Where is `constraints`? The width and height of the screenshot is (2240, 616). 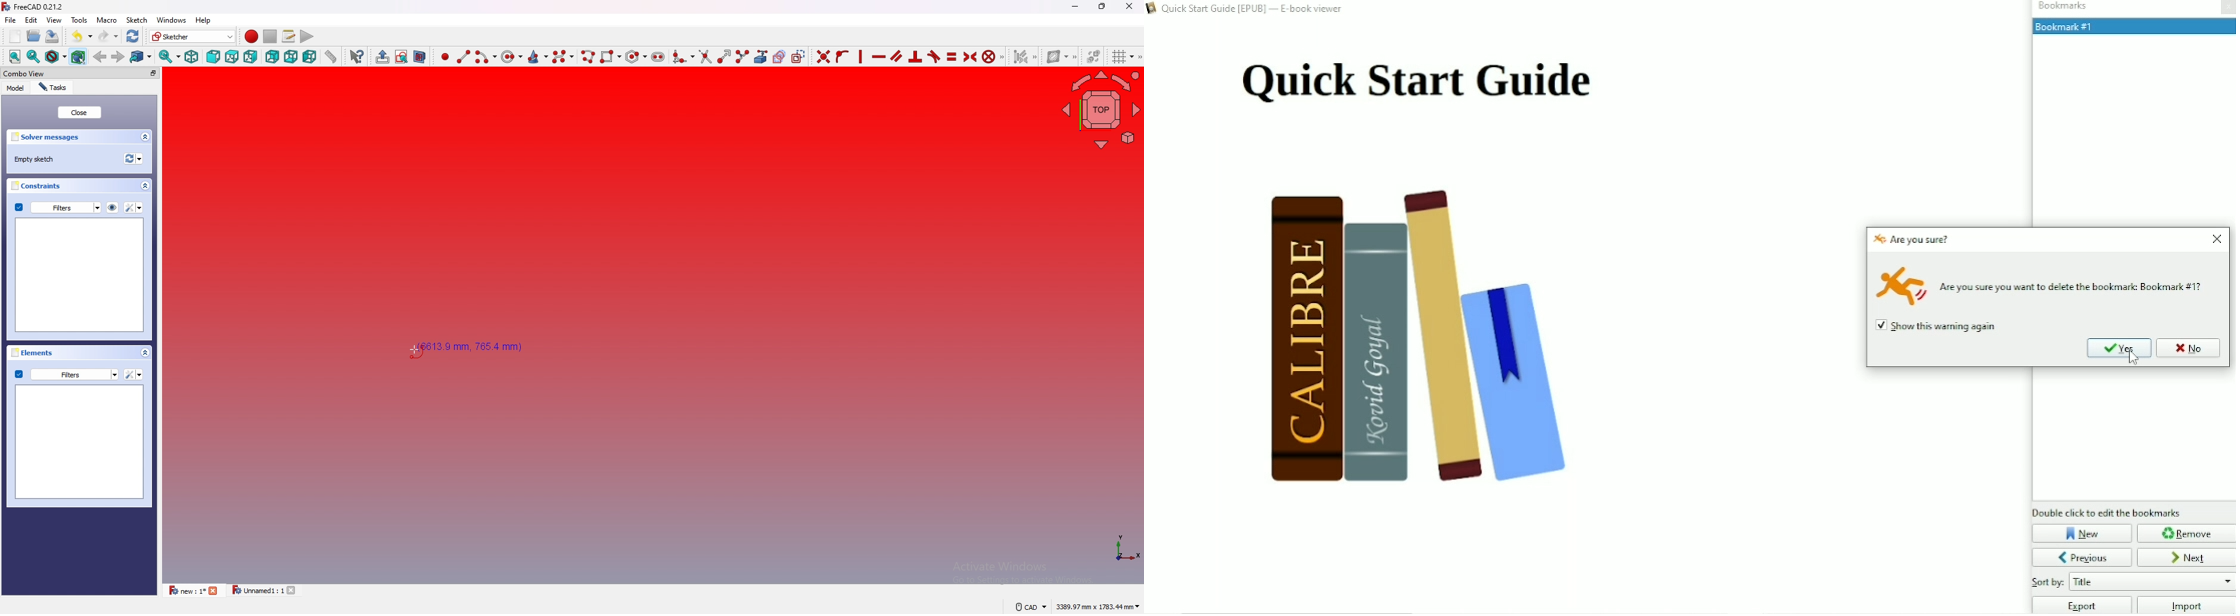 constraints is located at coordinates (41, 185).